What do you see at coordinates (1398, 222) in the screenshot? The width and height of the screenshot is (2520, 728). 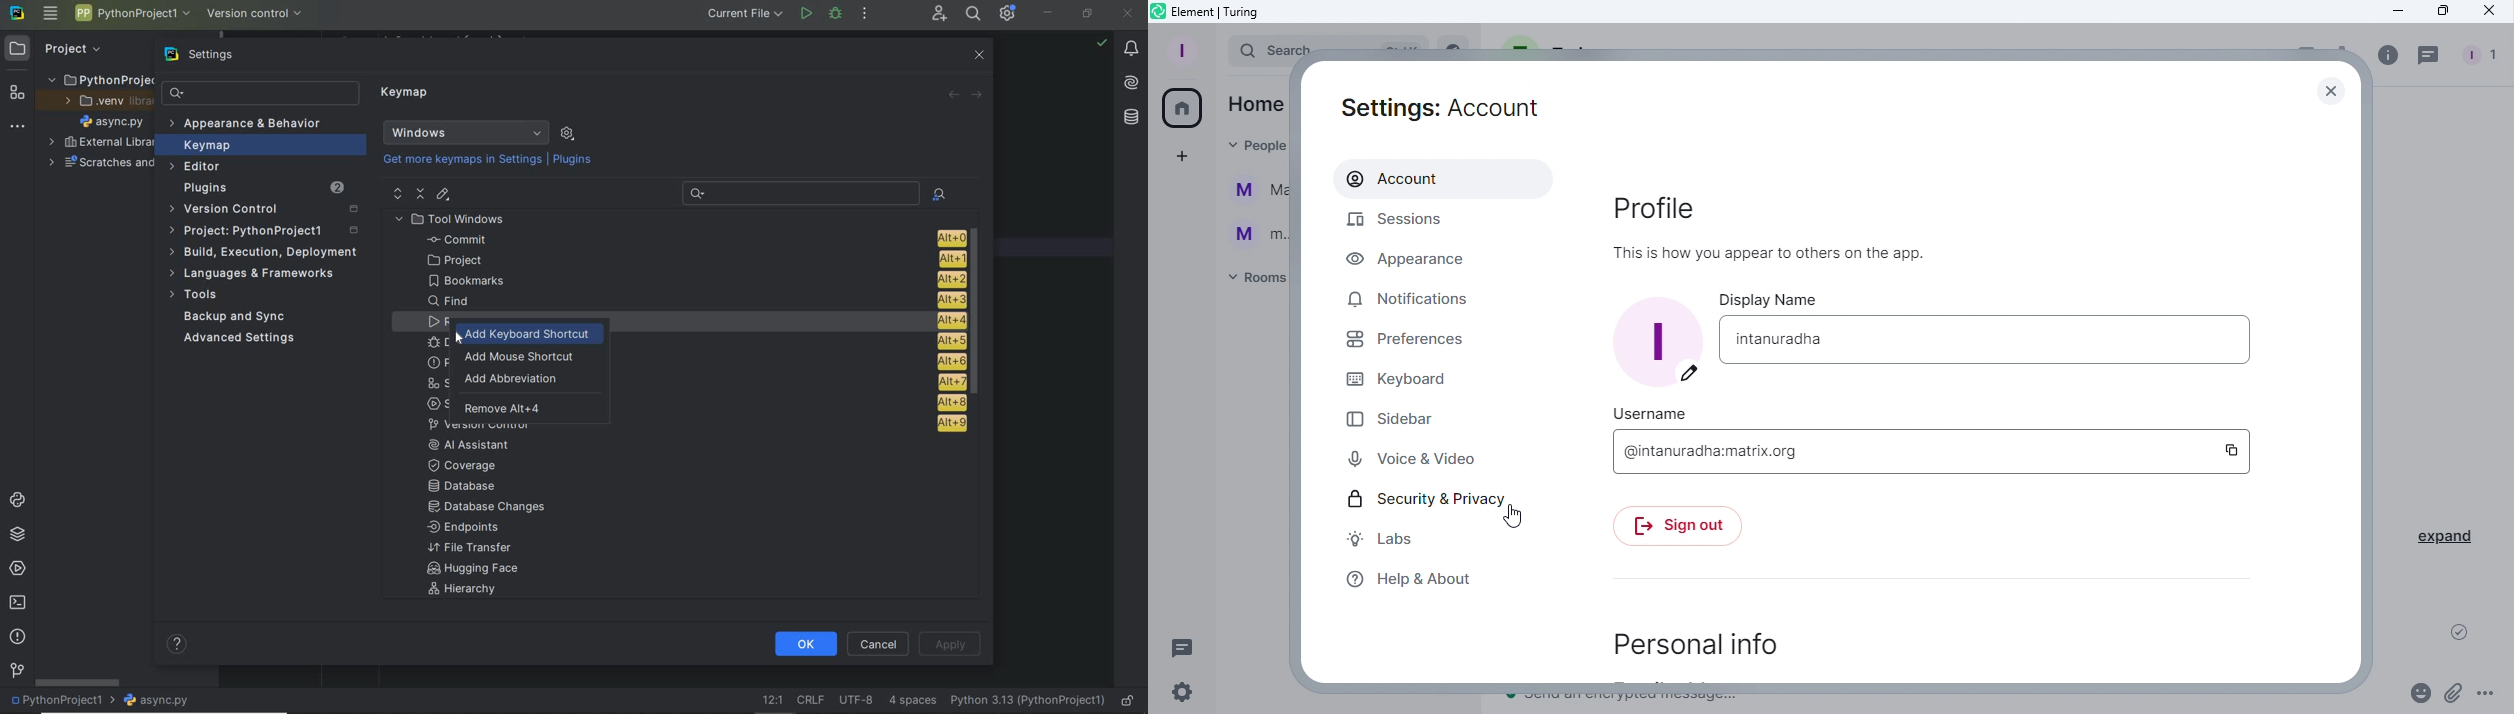 I see `Sessions` at bounding box center [1398, 222].